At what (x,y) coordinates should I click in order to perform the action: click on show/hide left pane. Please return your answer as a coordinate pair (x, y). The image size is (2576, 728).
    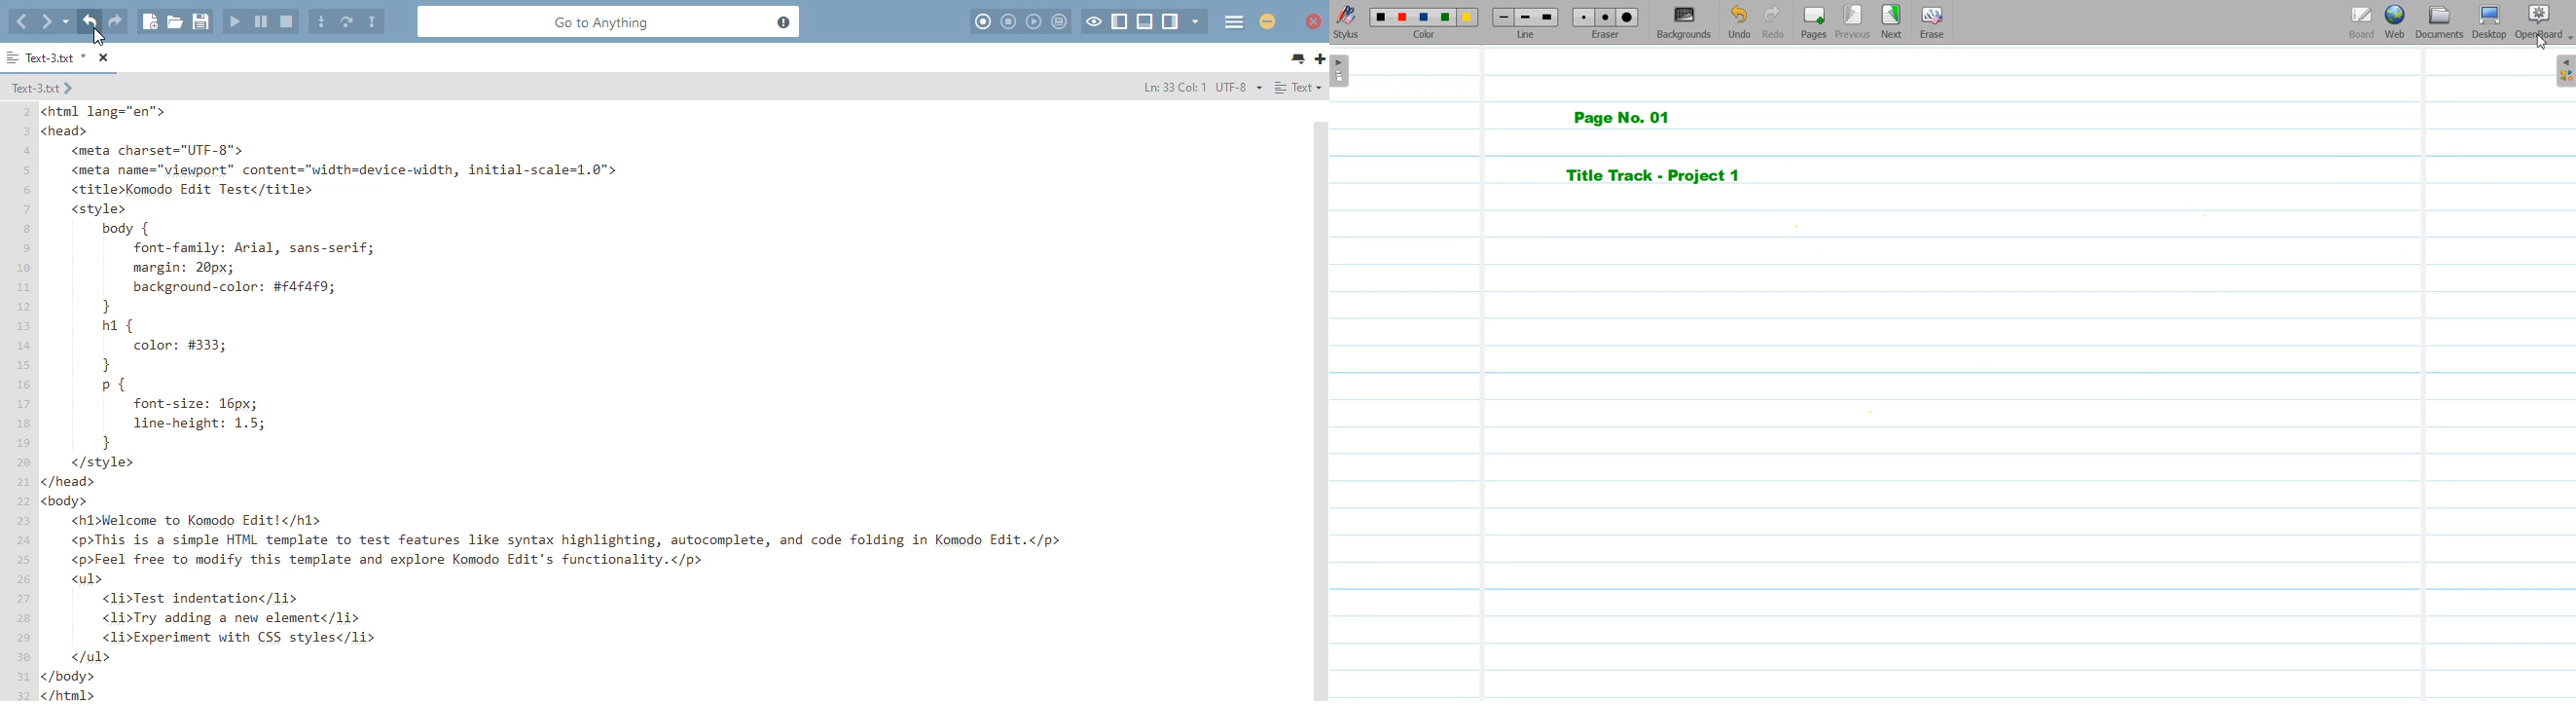
    Looking at the image, I should click on (1119, 21).